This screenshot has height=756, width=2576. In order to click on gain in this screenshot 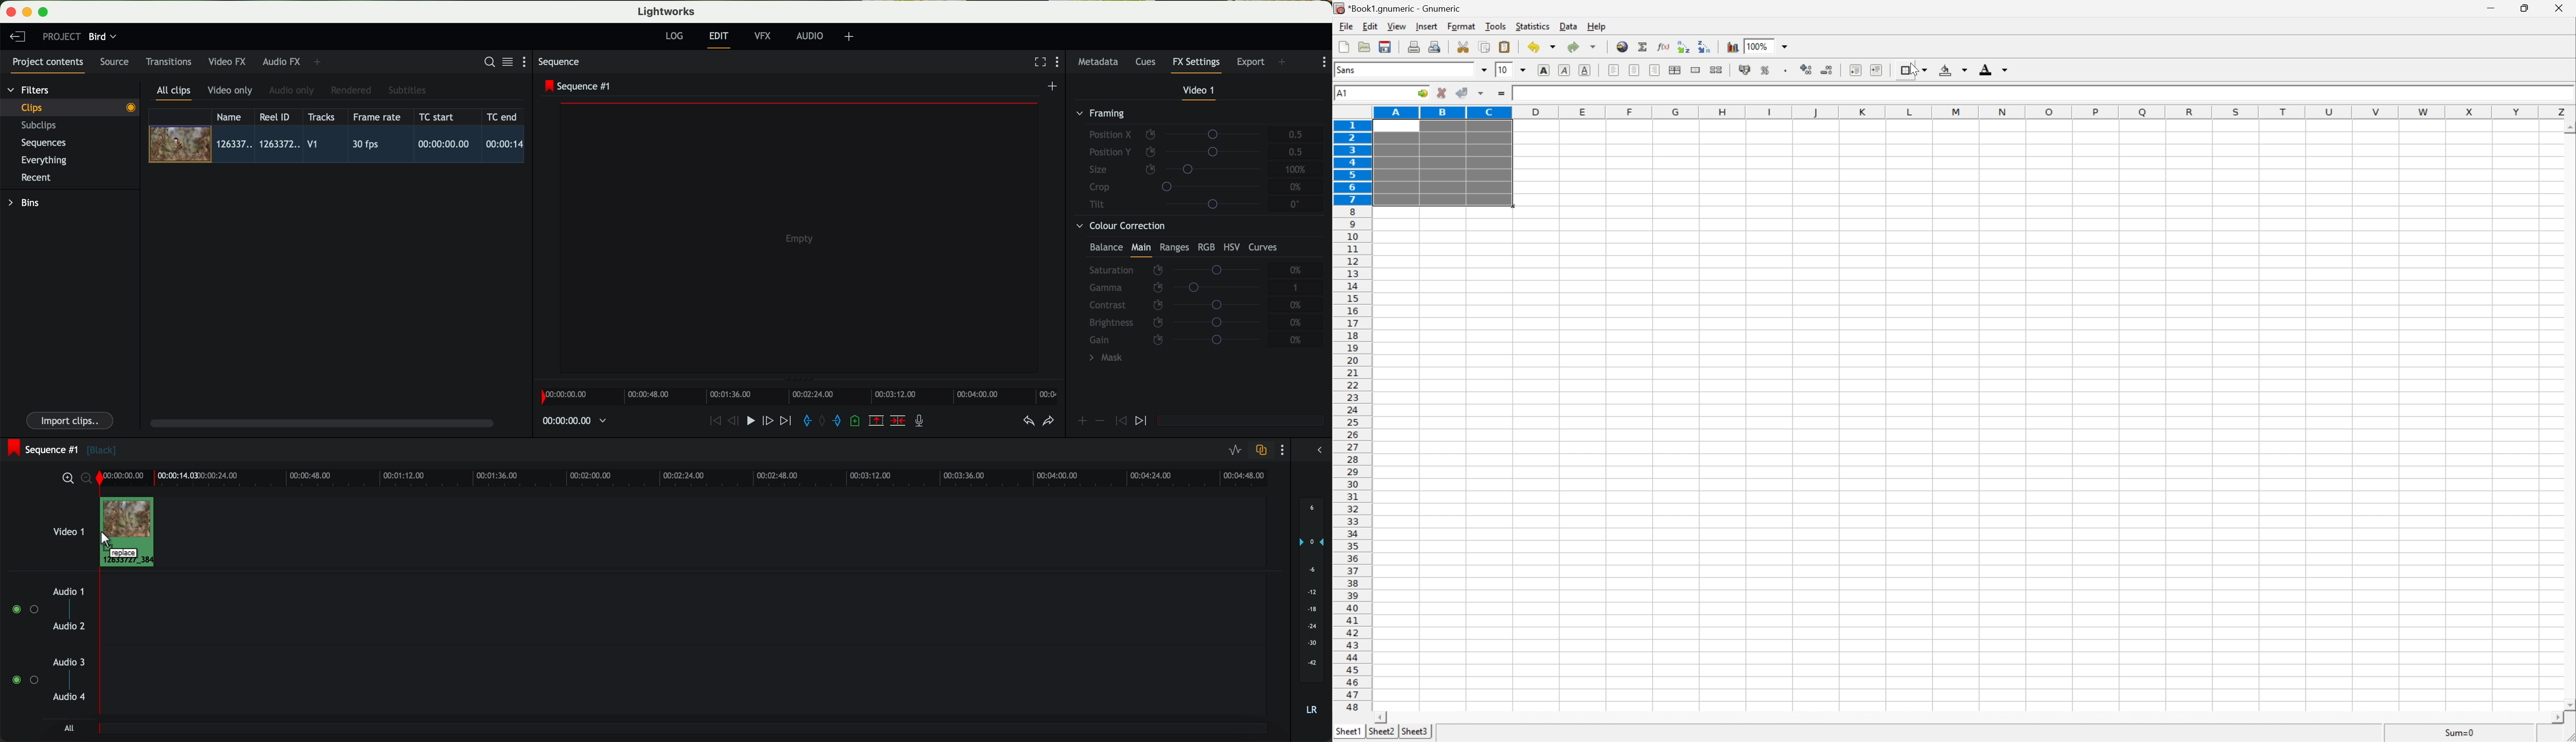, I will do `click(1182, 339)`.